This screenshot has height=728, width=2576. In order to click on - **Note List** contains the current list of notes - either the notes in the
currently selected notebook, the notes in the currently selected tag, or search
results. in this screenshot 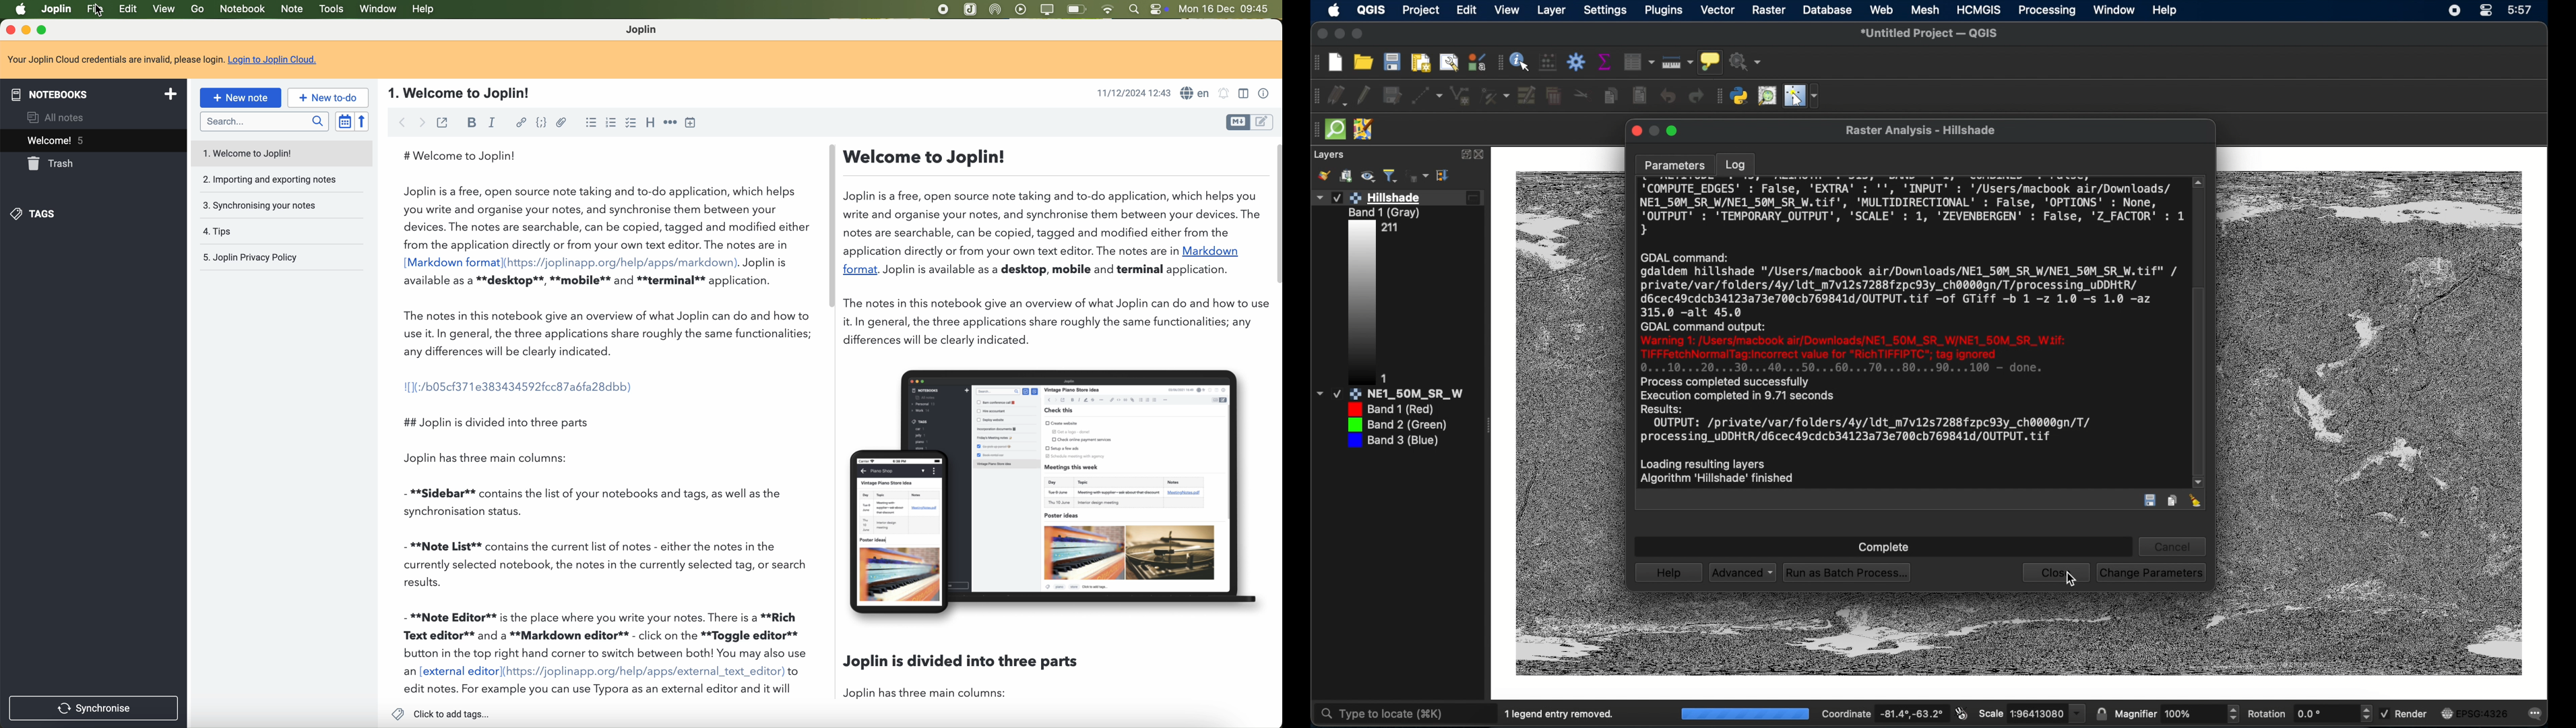, I will do `click(607, 565)`.